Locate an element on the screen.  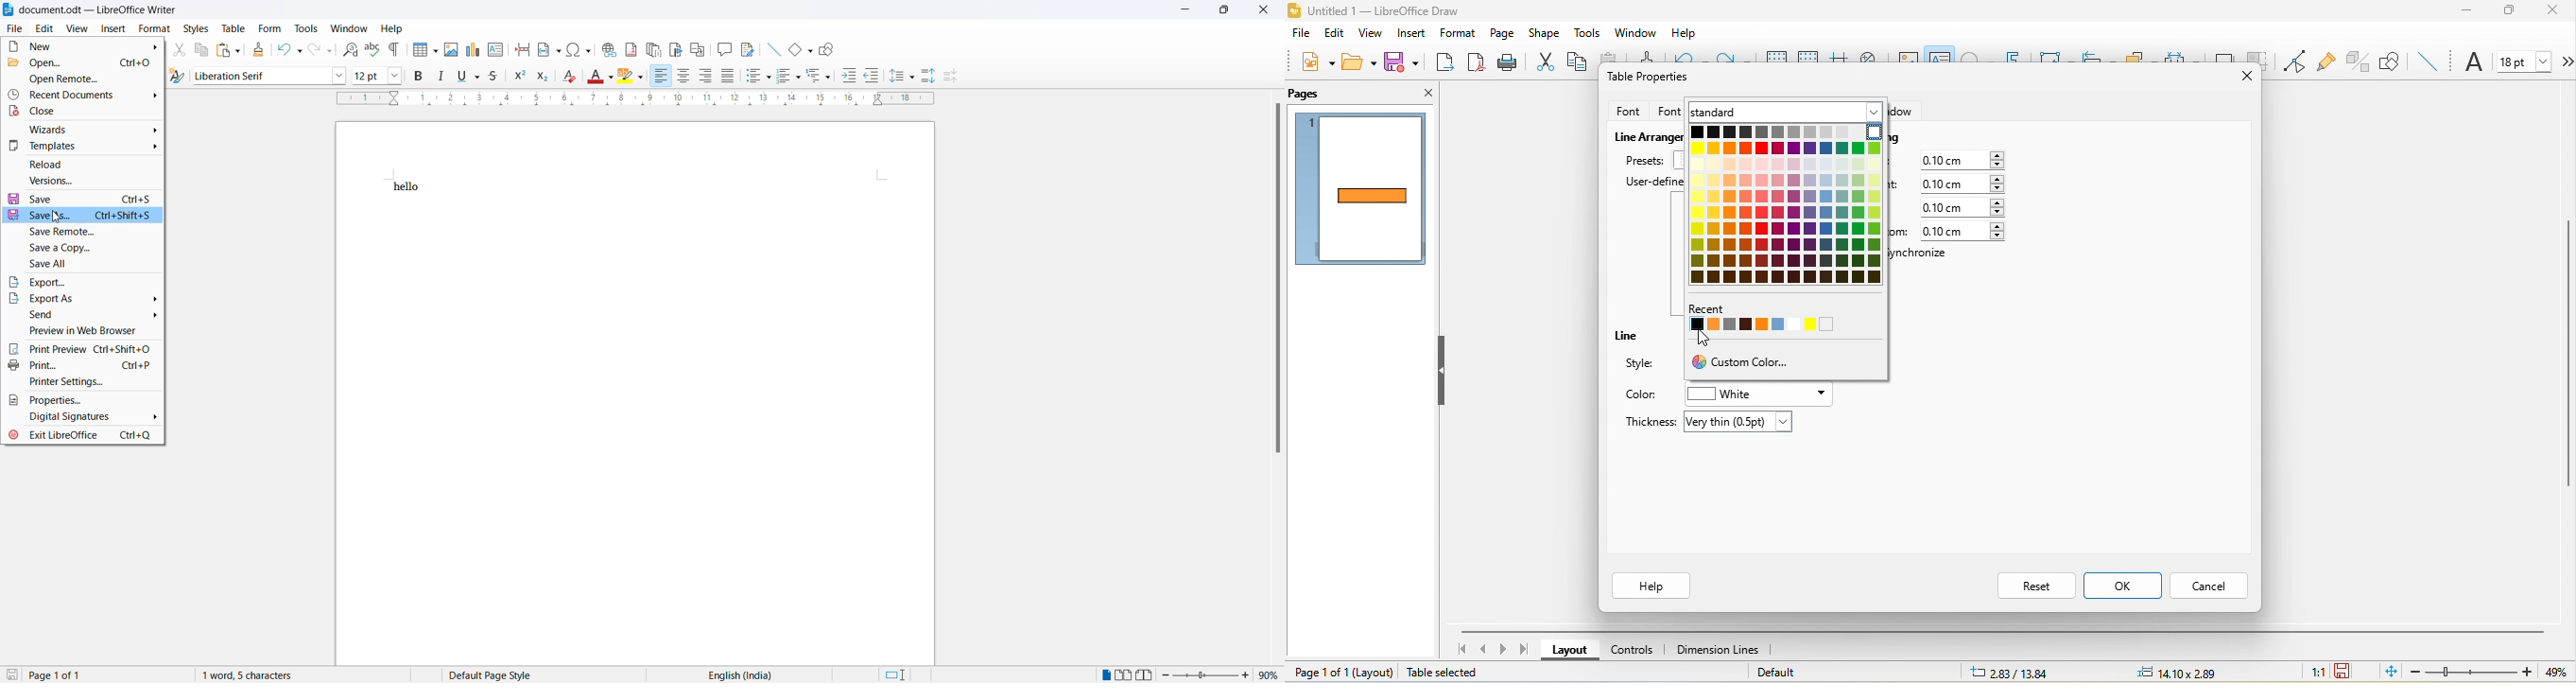
Outline format is located at coordinates (820, 76).